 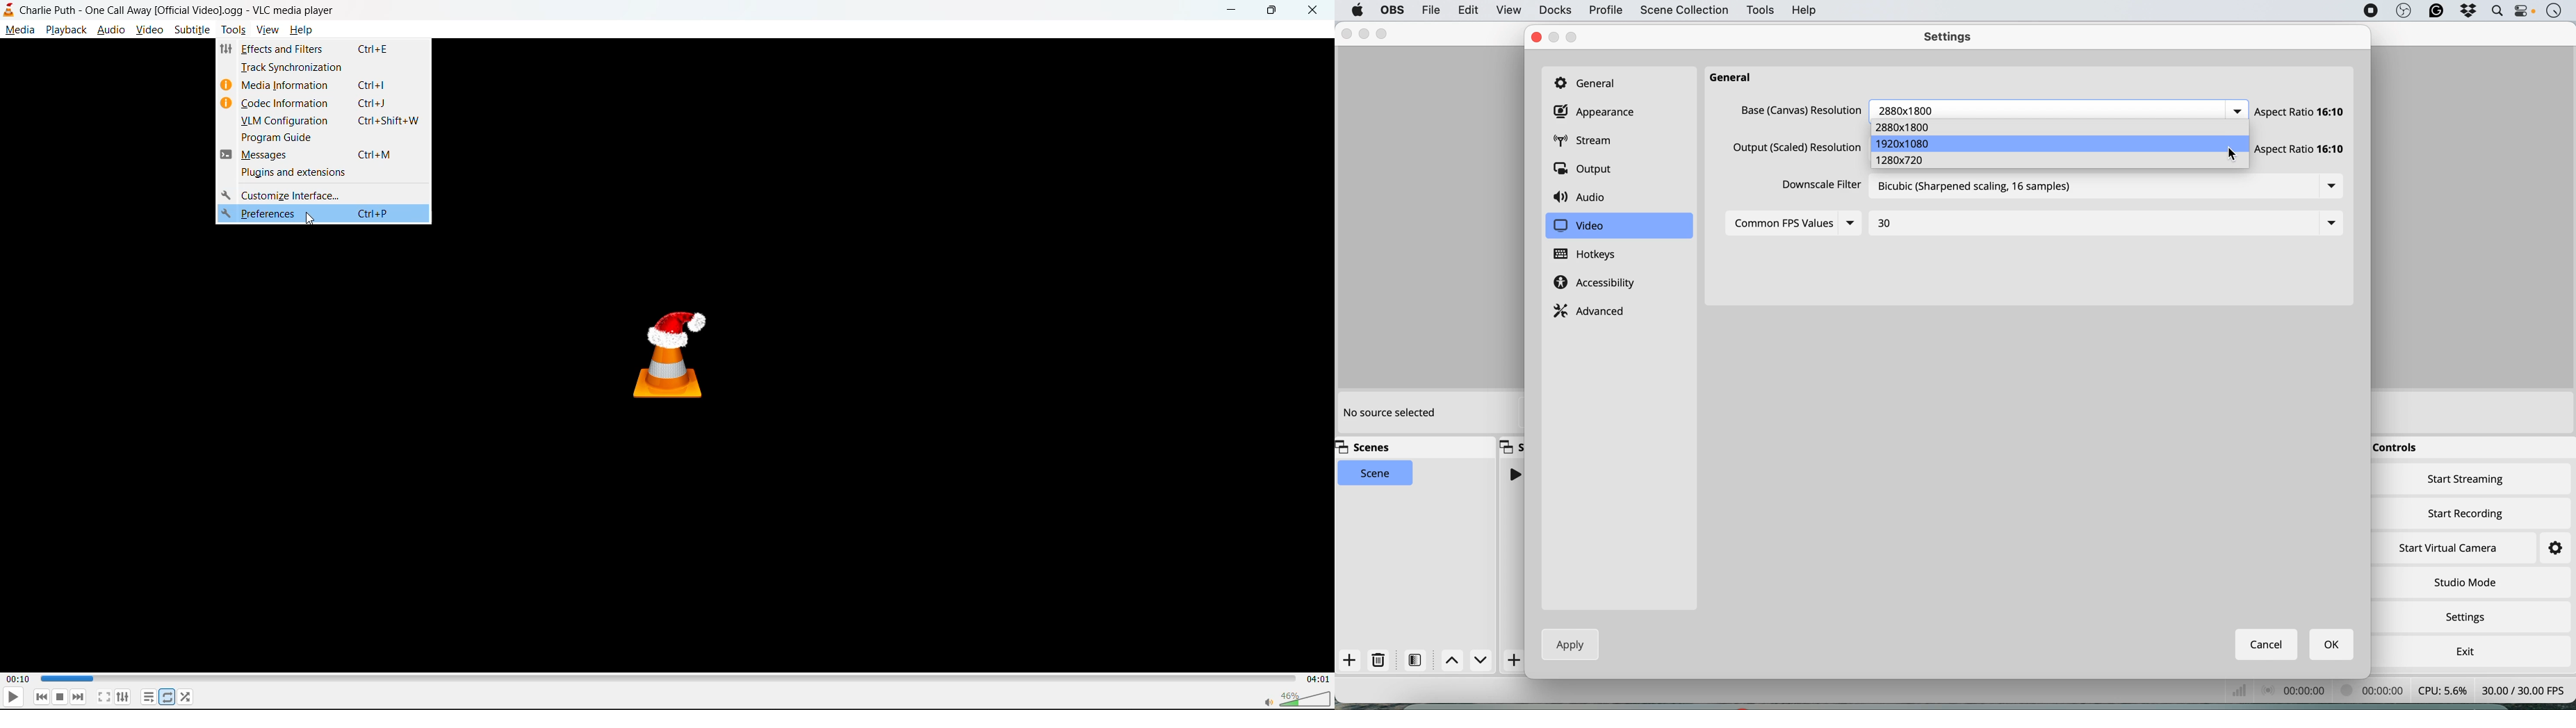 What do you see at coordinates (267, 30) in the screenshot?
I see `view` at bounding box center [267, 30].